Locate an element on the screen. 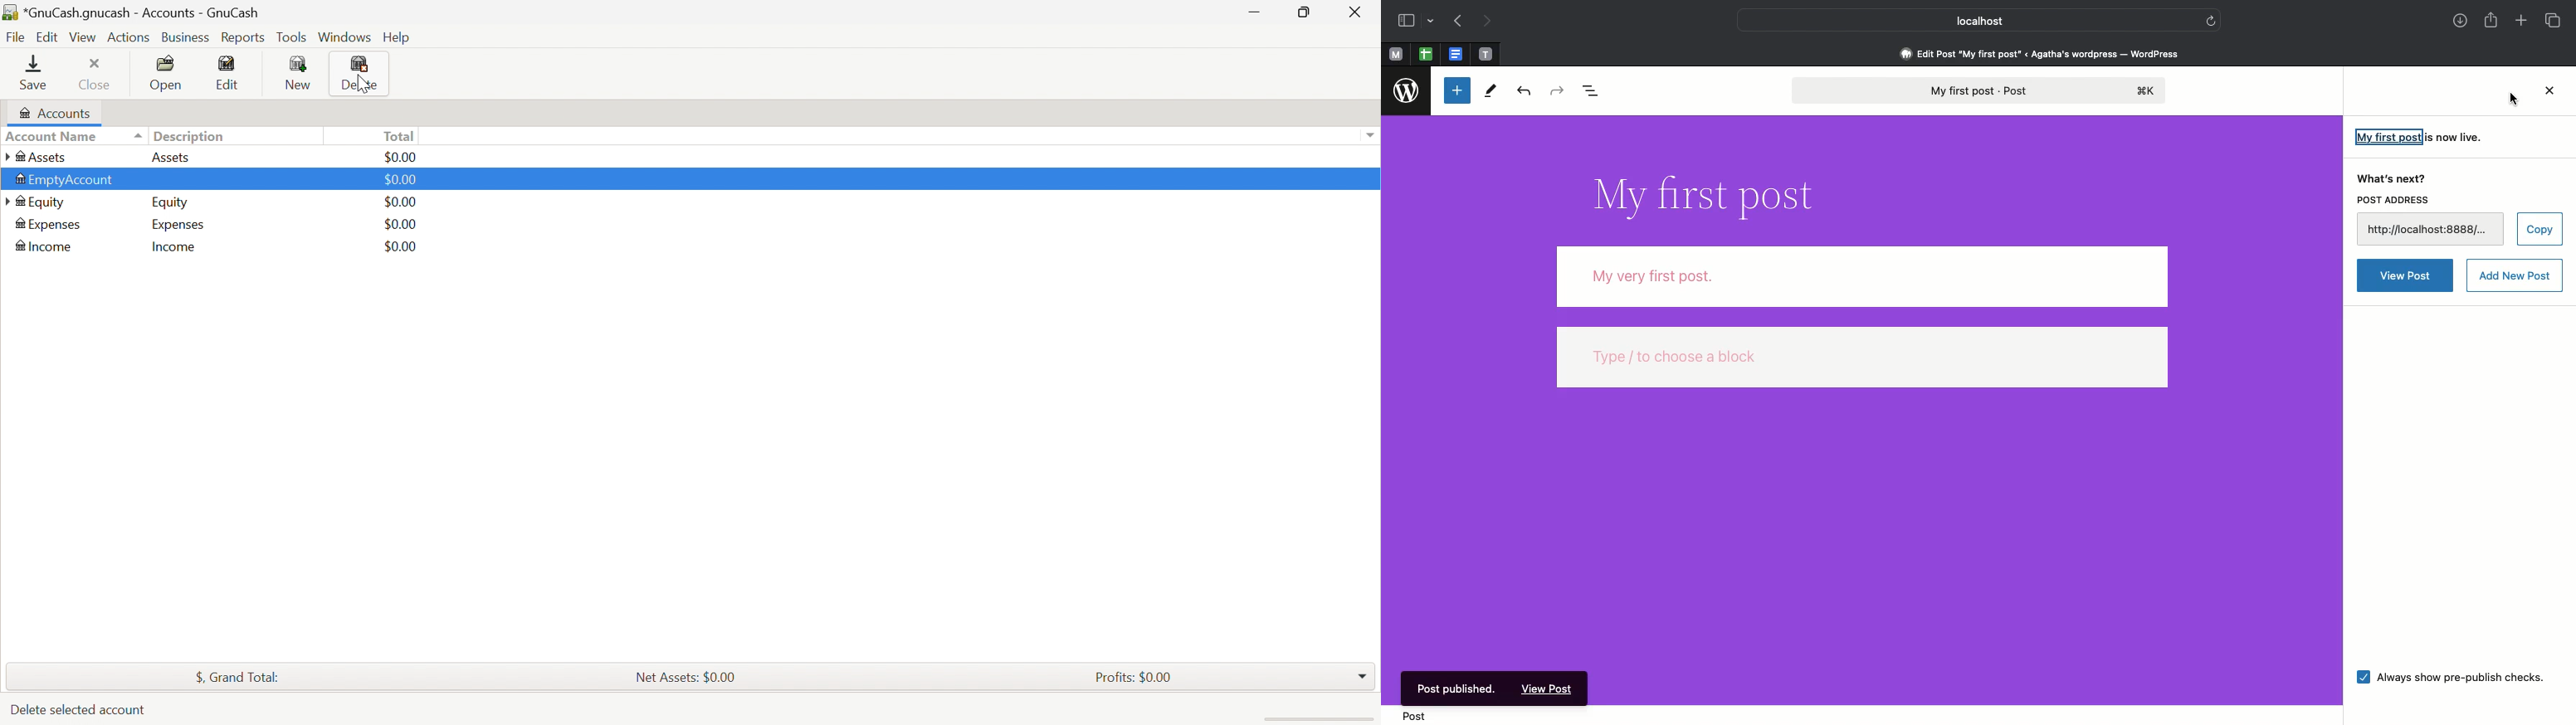  Drop Down is located at coordinates (1363, 672).